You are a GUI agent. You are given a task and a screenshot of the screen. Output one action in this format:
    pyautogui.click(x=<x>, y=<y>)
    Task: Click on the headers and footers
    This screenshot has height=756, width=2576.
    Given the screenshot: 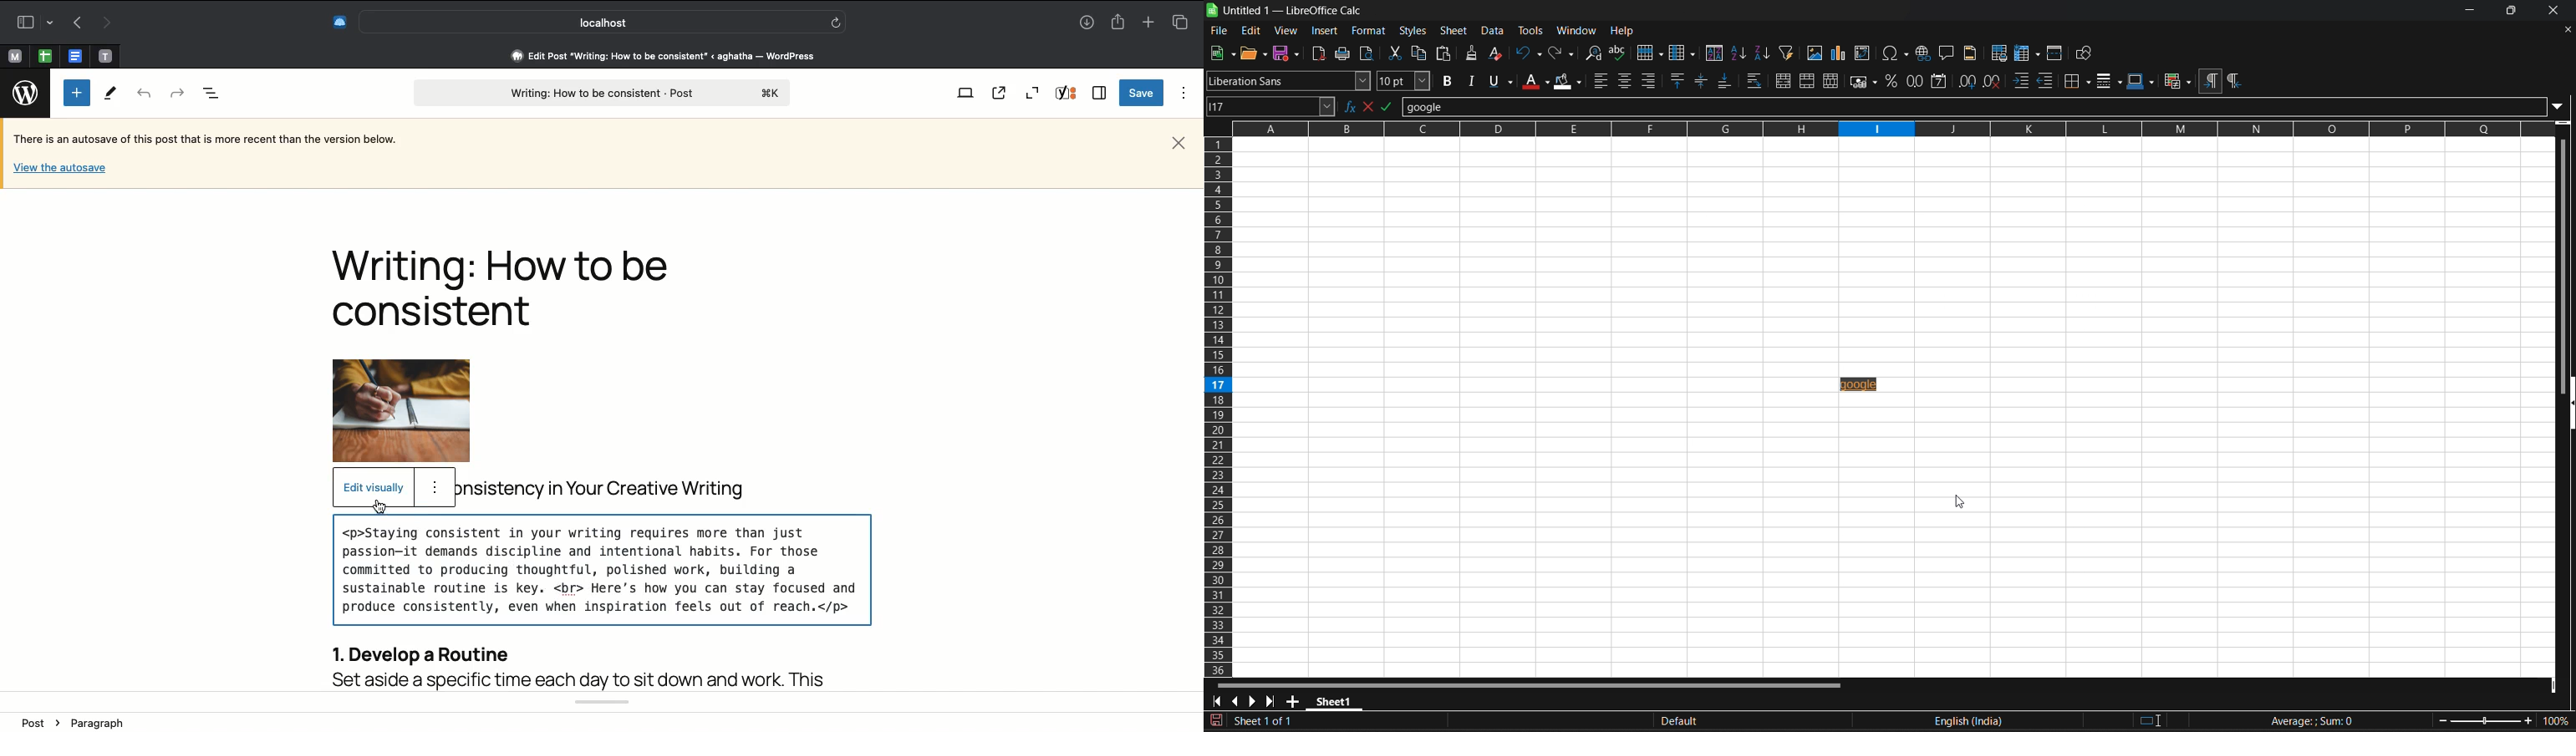 What is the action you would take?
    pyautogui.click(x=1972, y=53)
    